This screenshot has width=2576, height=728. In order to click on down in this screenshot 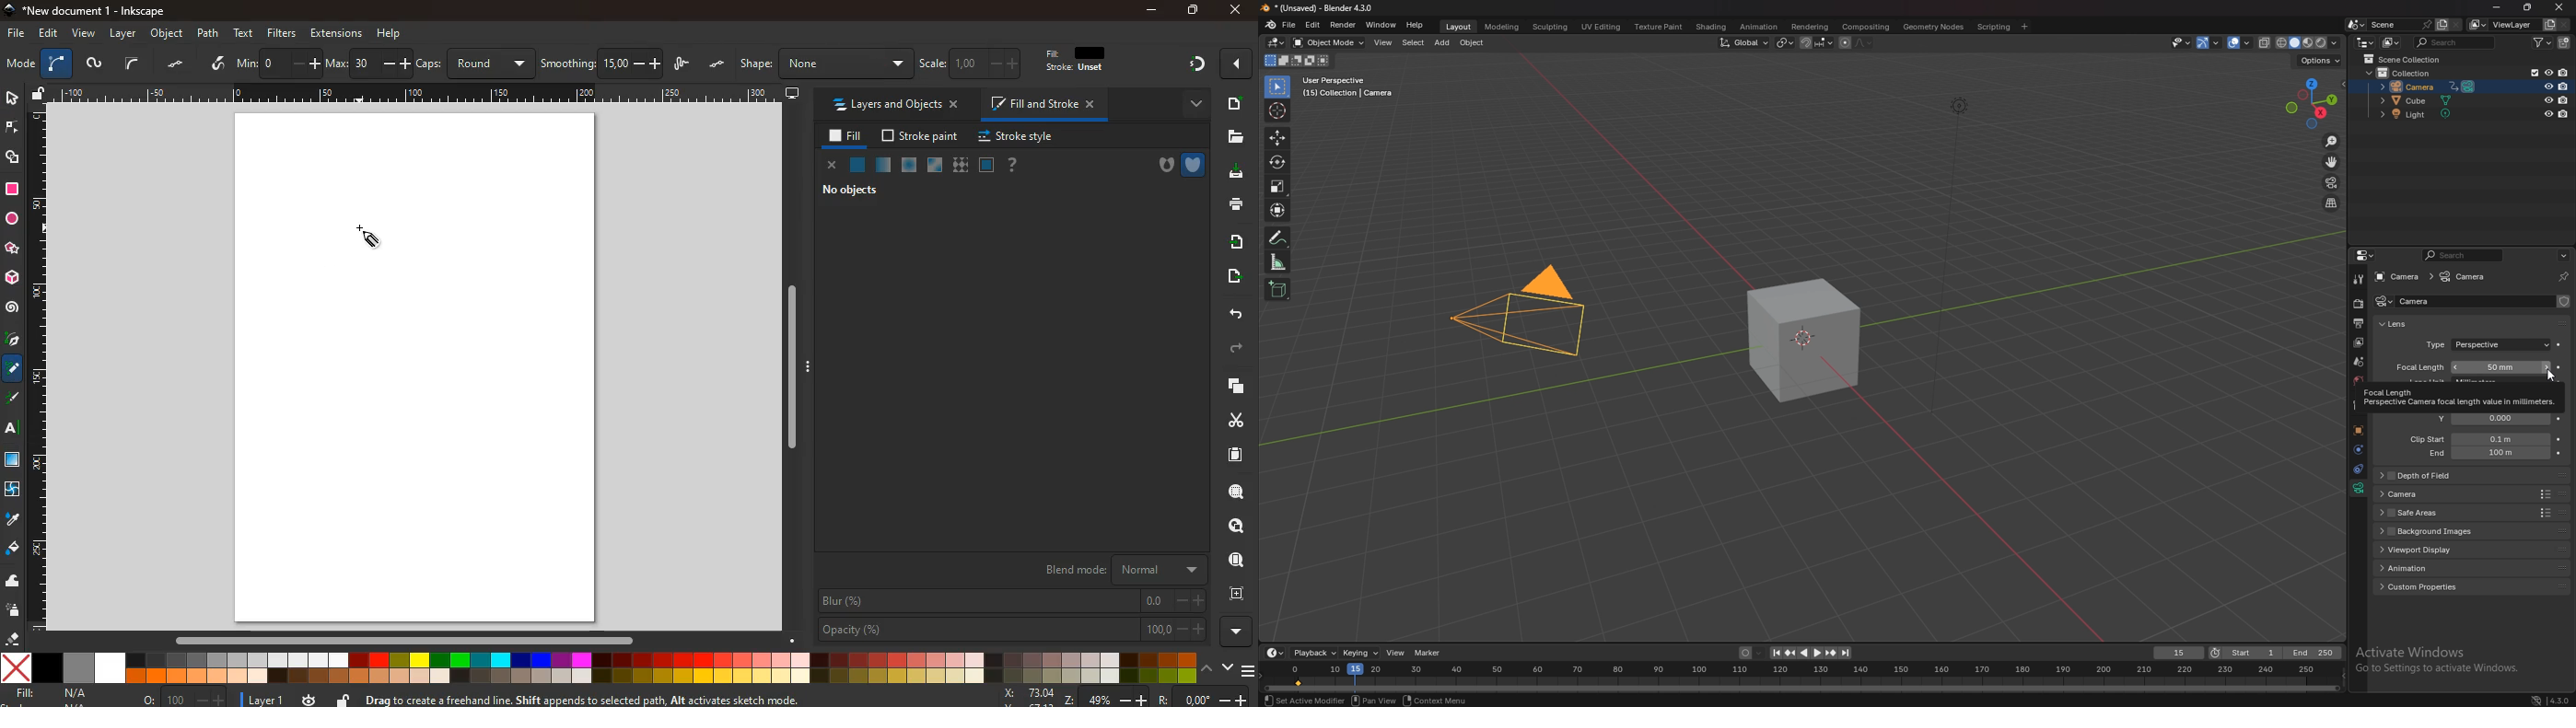, I will do `click(1228, 666)`.